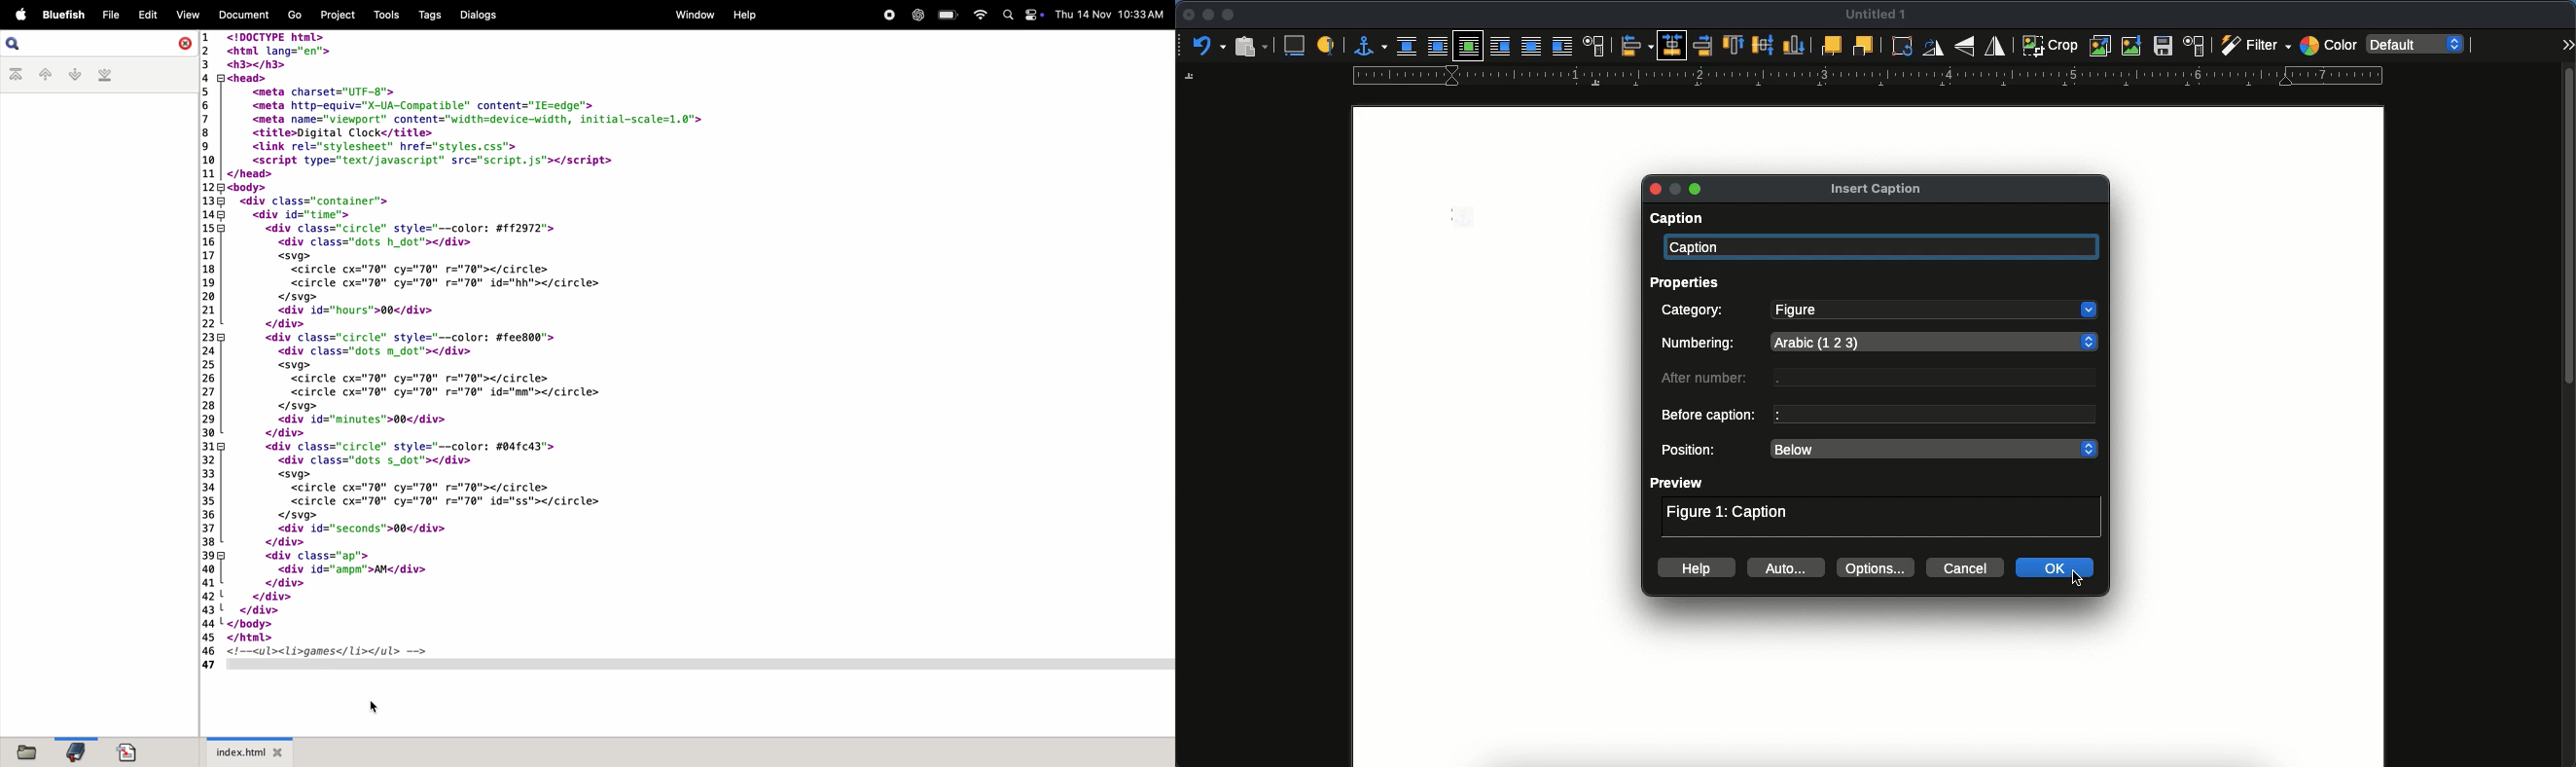  What do you see at coordinates (1695, 311) in the screenshot?
I see `category` at bounding box center [1695, 311].